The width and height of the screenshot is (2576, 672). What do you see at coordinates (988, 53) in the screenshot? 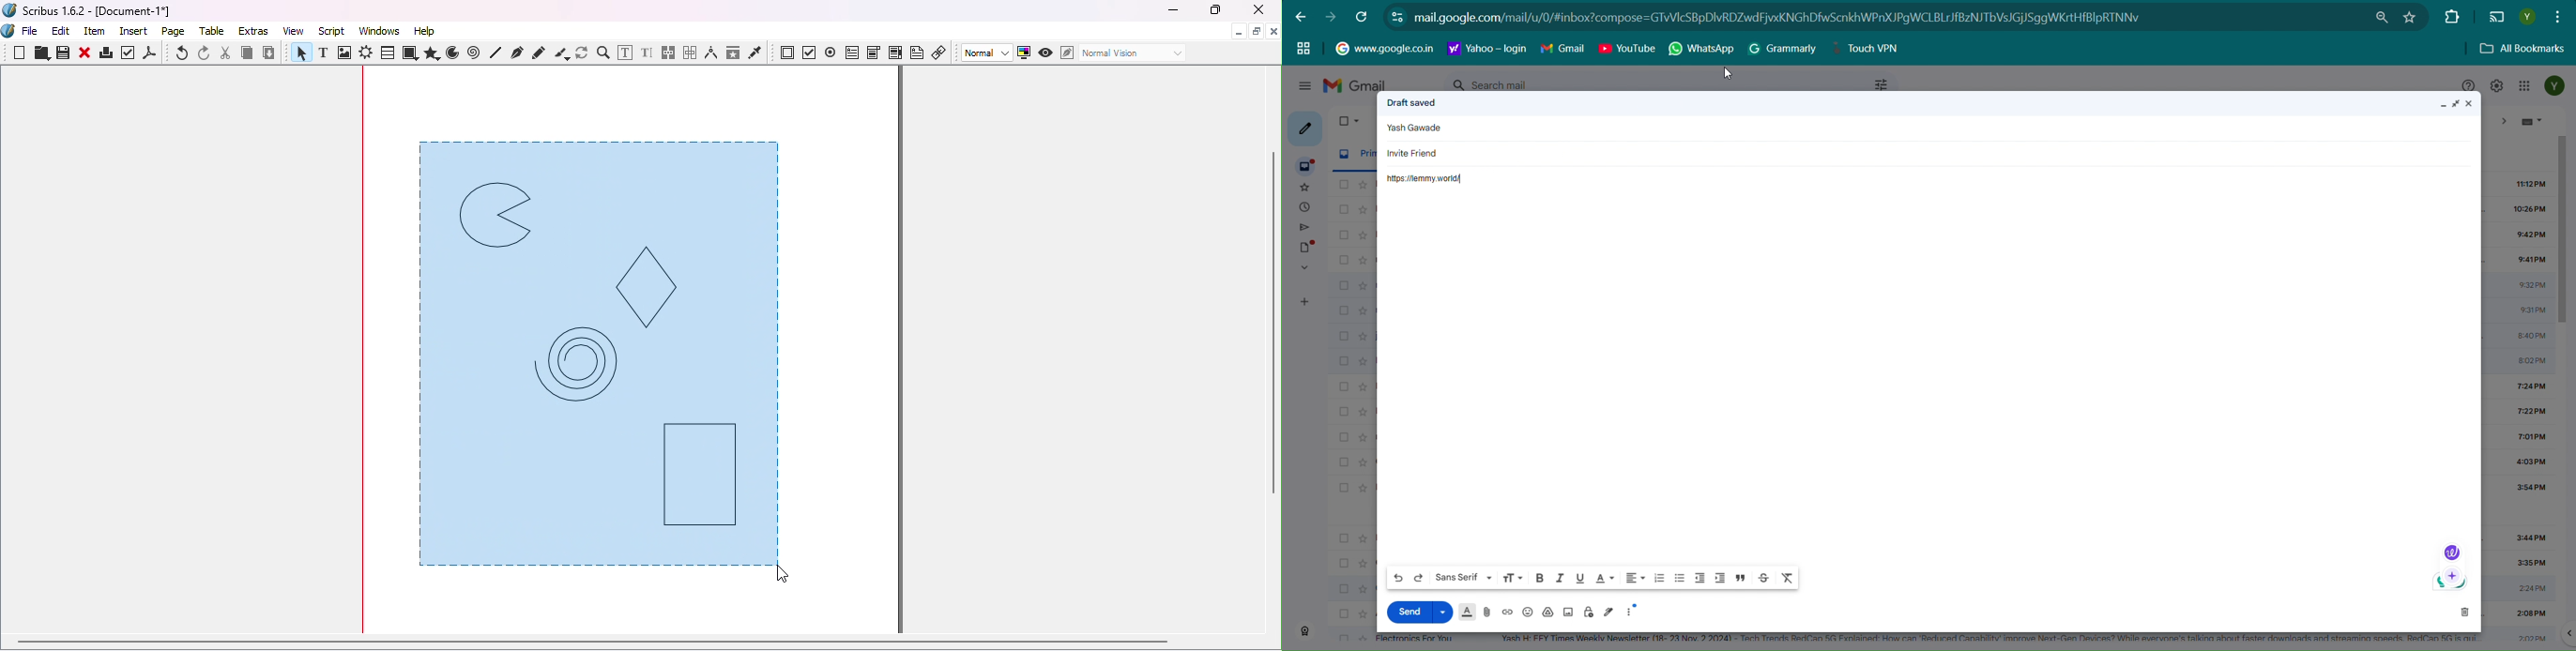
I see `Select image preview quality` at bounding box center [988, 53].